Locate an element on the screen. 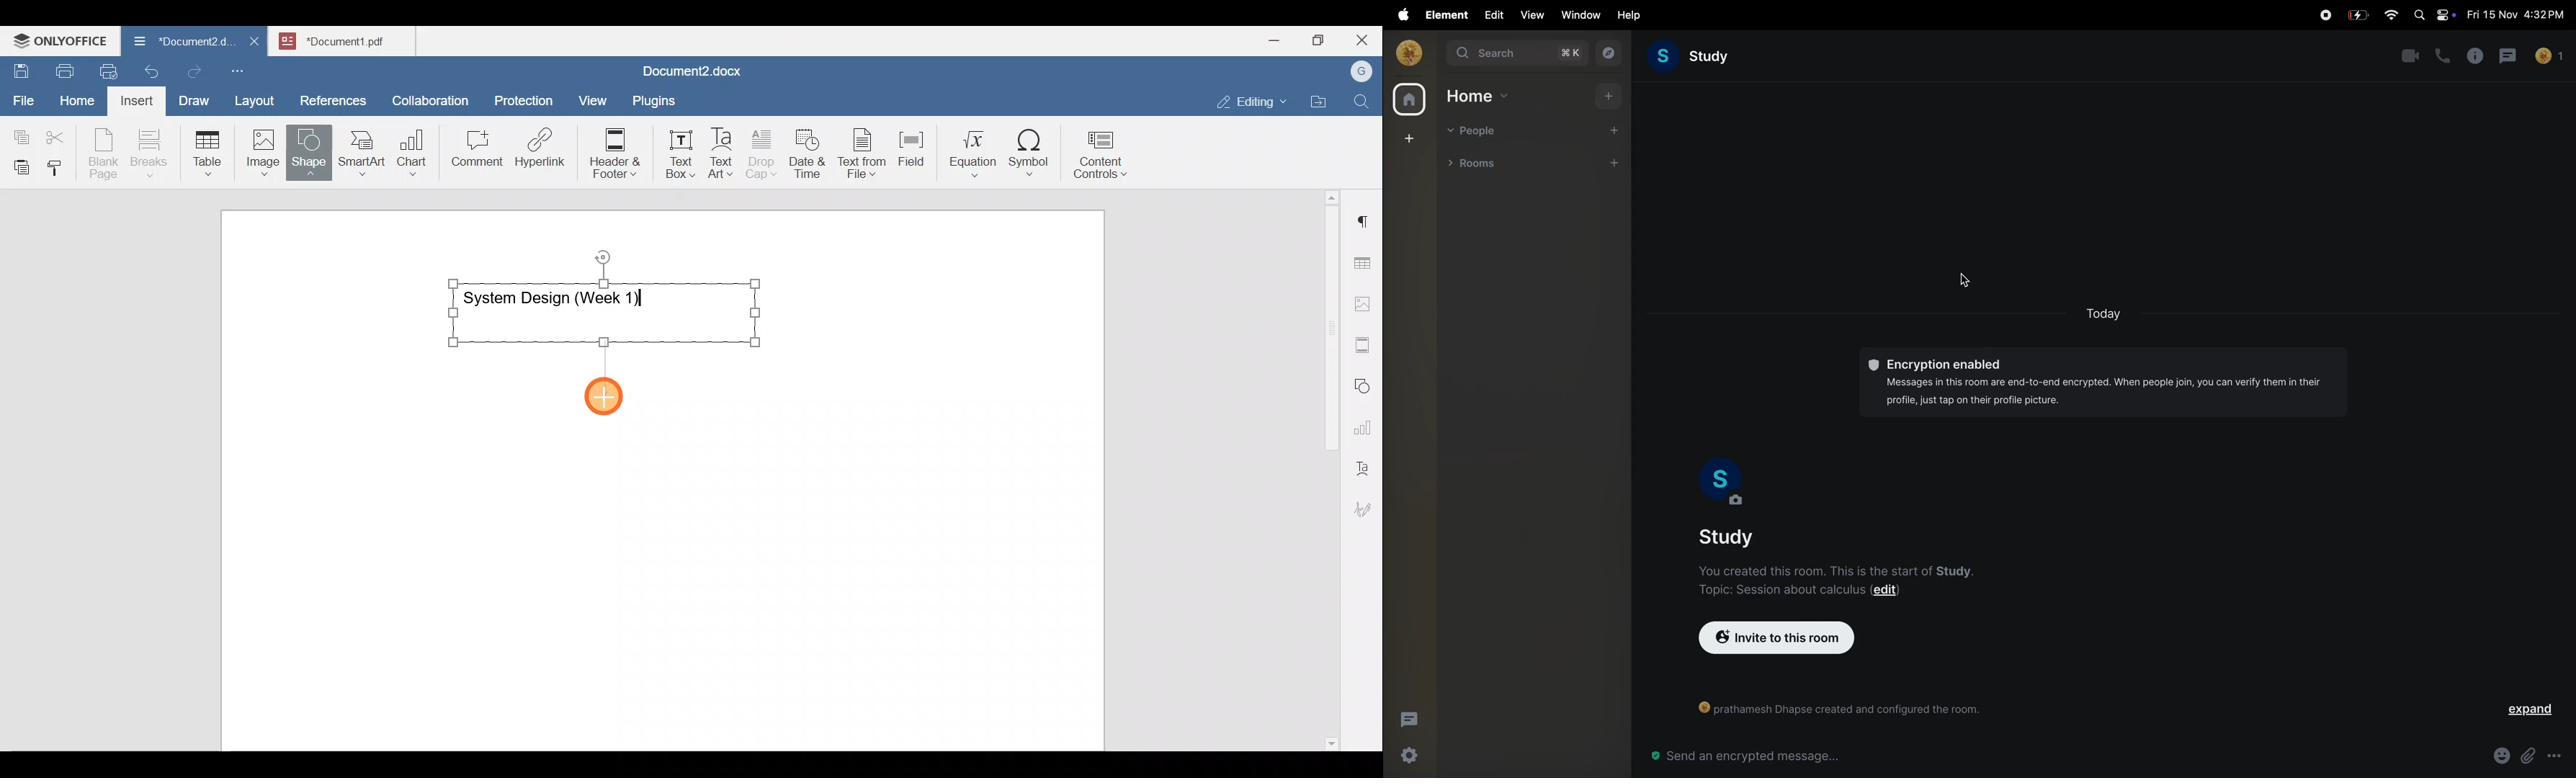 This screenshot has width=2576, height=784. Redo is located at coordinates (194, 72).